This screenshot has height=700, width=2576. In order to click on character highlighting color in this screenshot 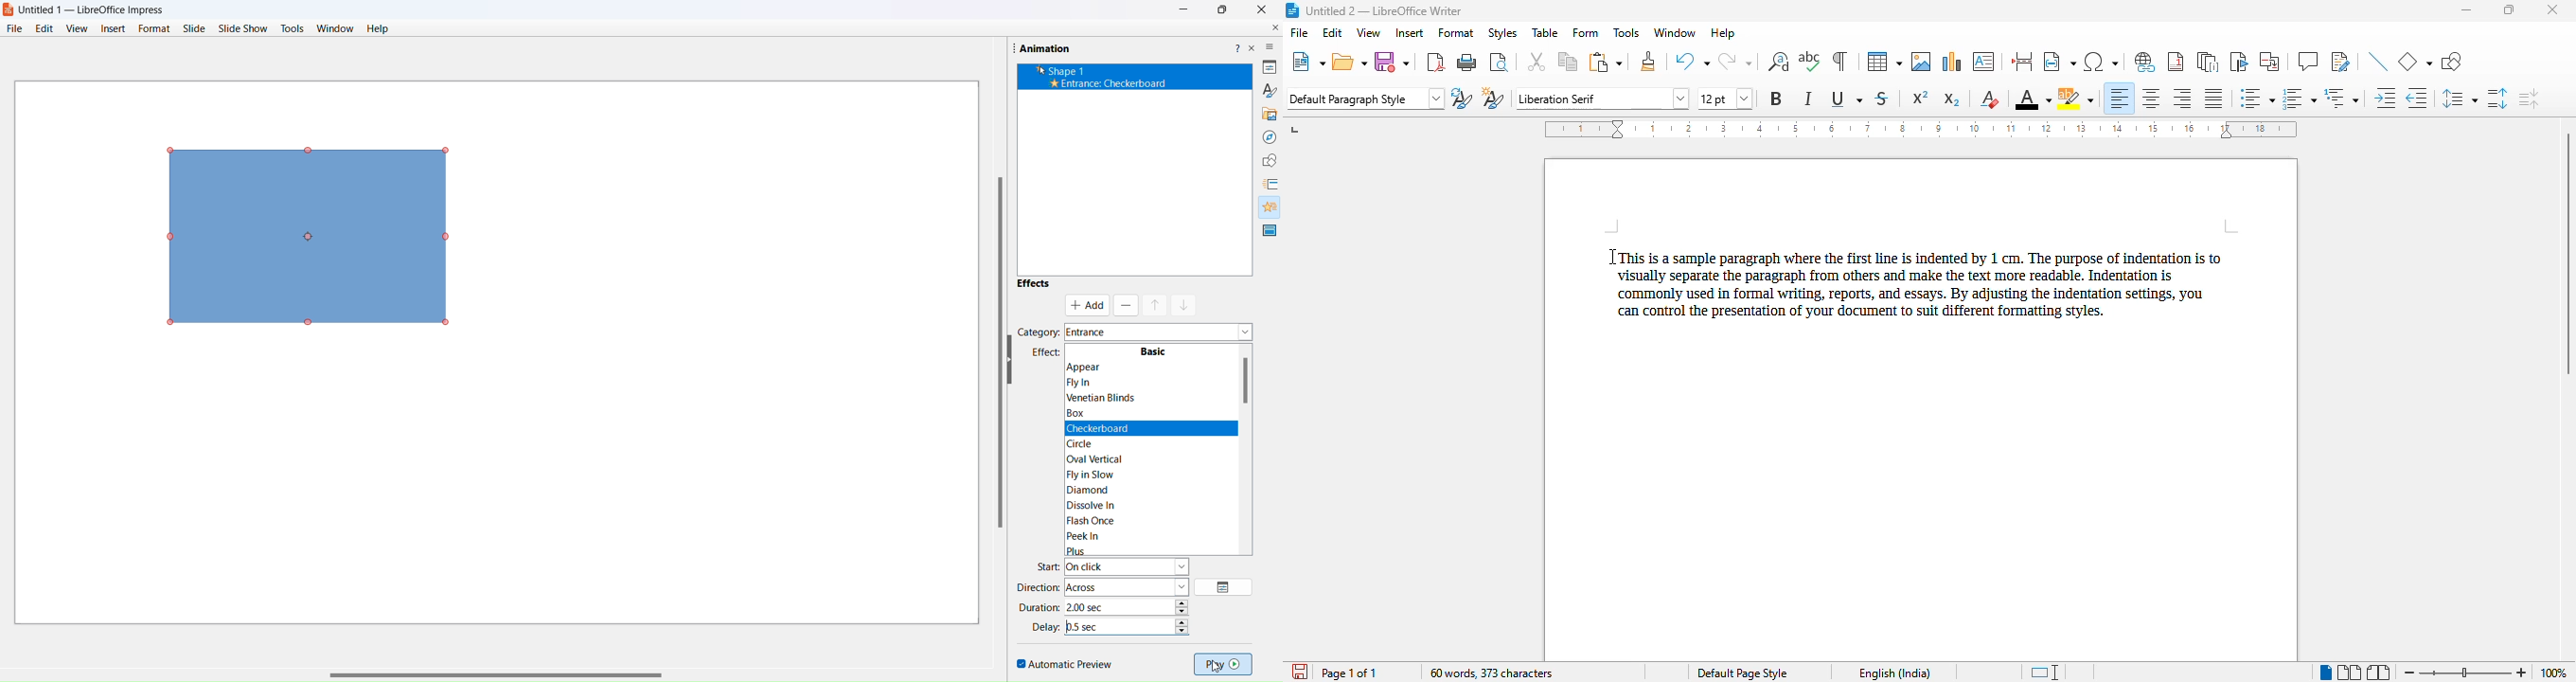, I will do `click(2076, 99)`.